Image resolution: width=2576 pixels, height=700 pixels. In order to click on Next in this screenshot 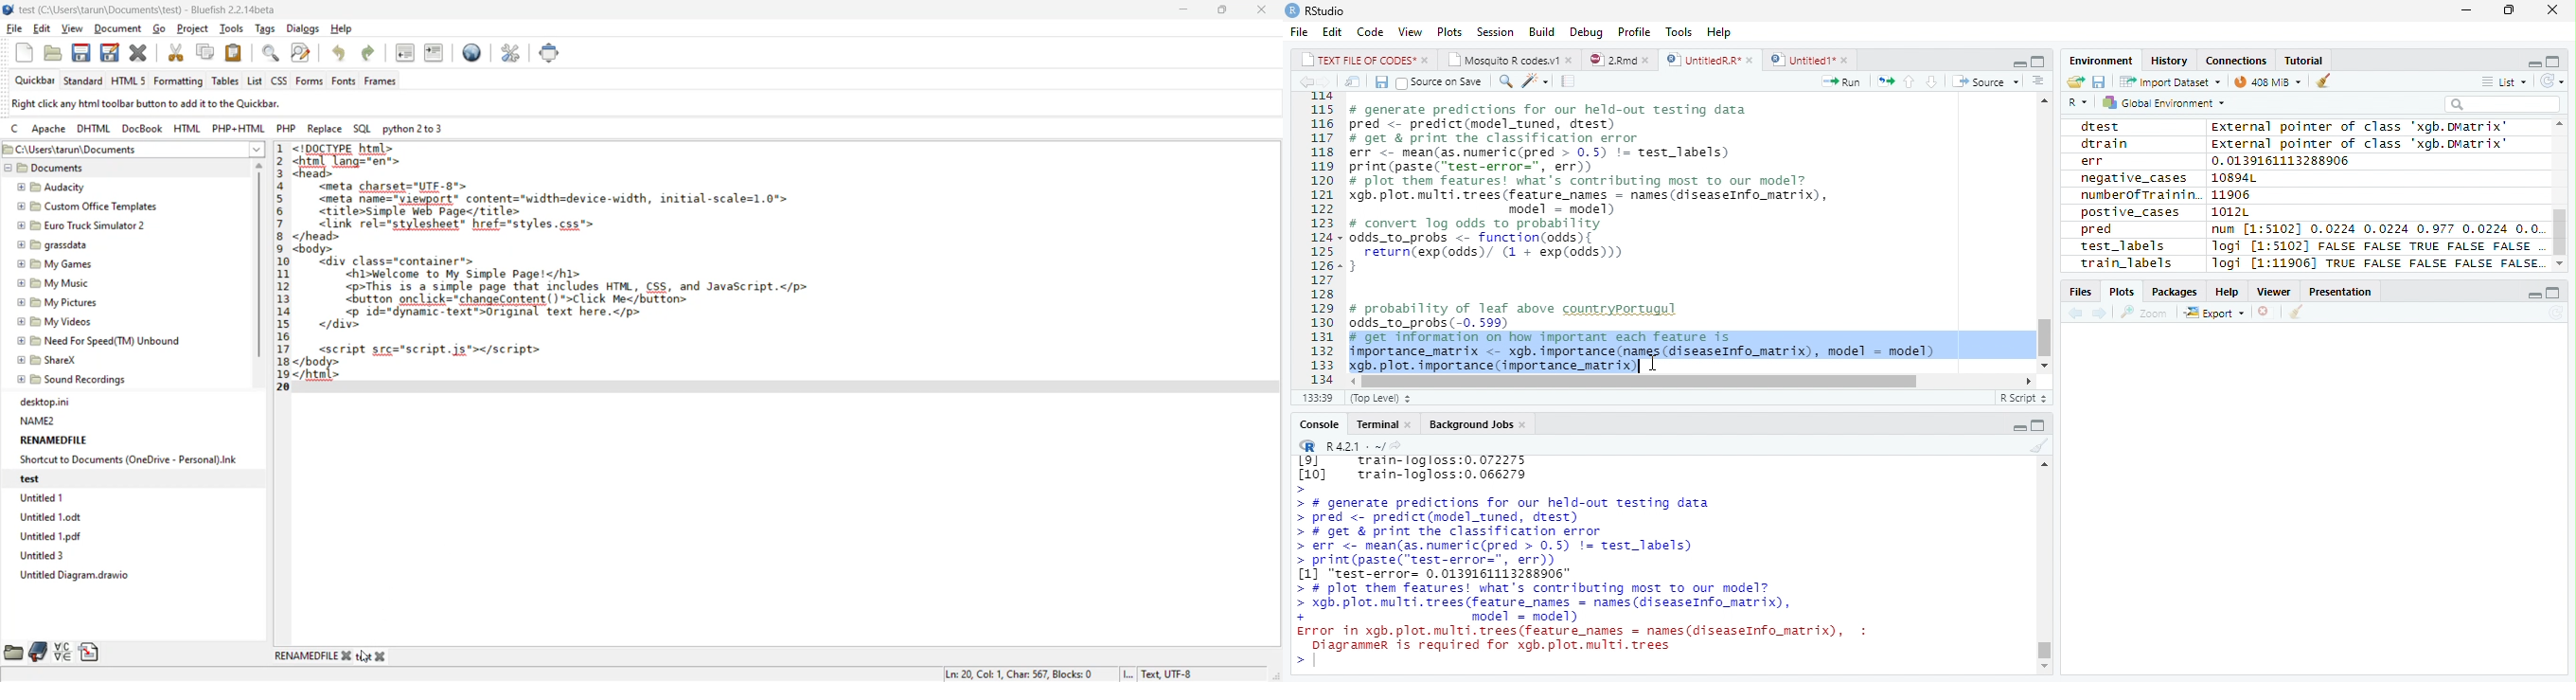, I will do `click(2099, 314)`.